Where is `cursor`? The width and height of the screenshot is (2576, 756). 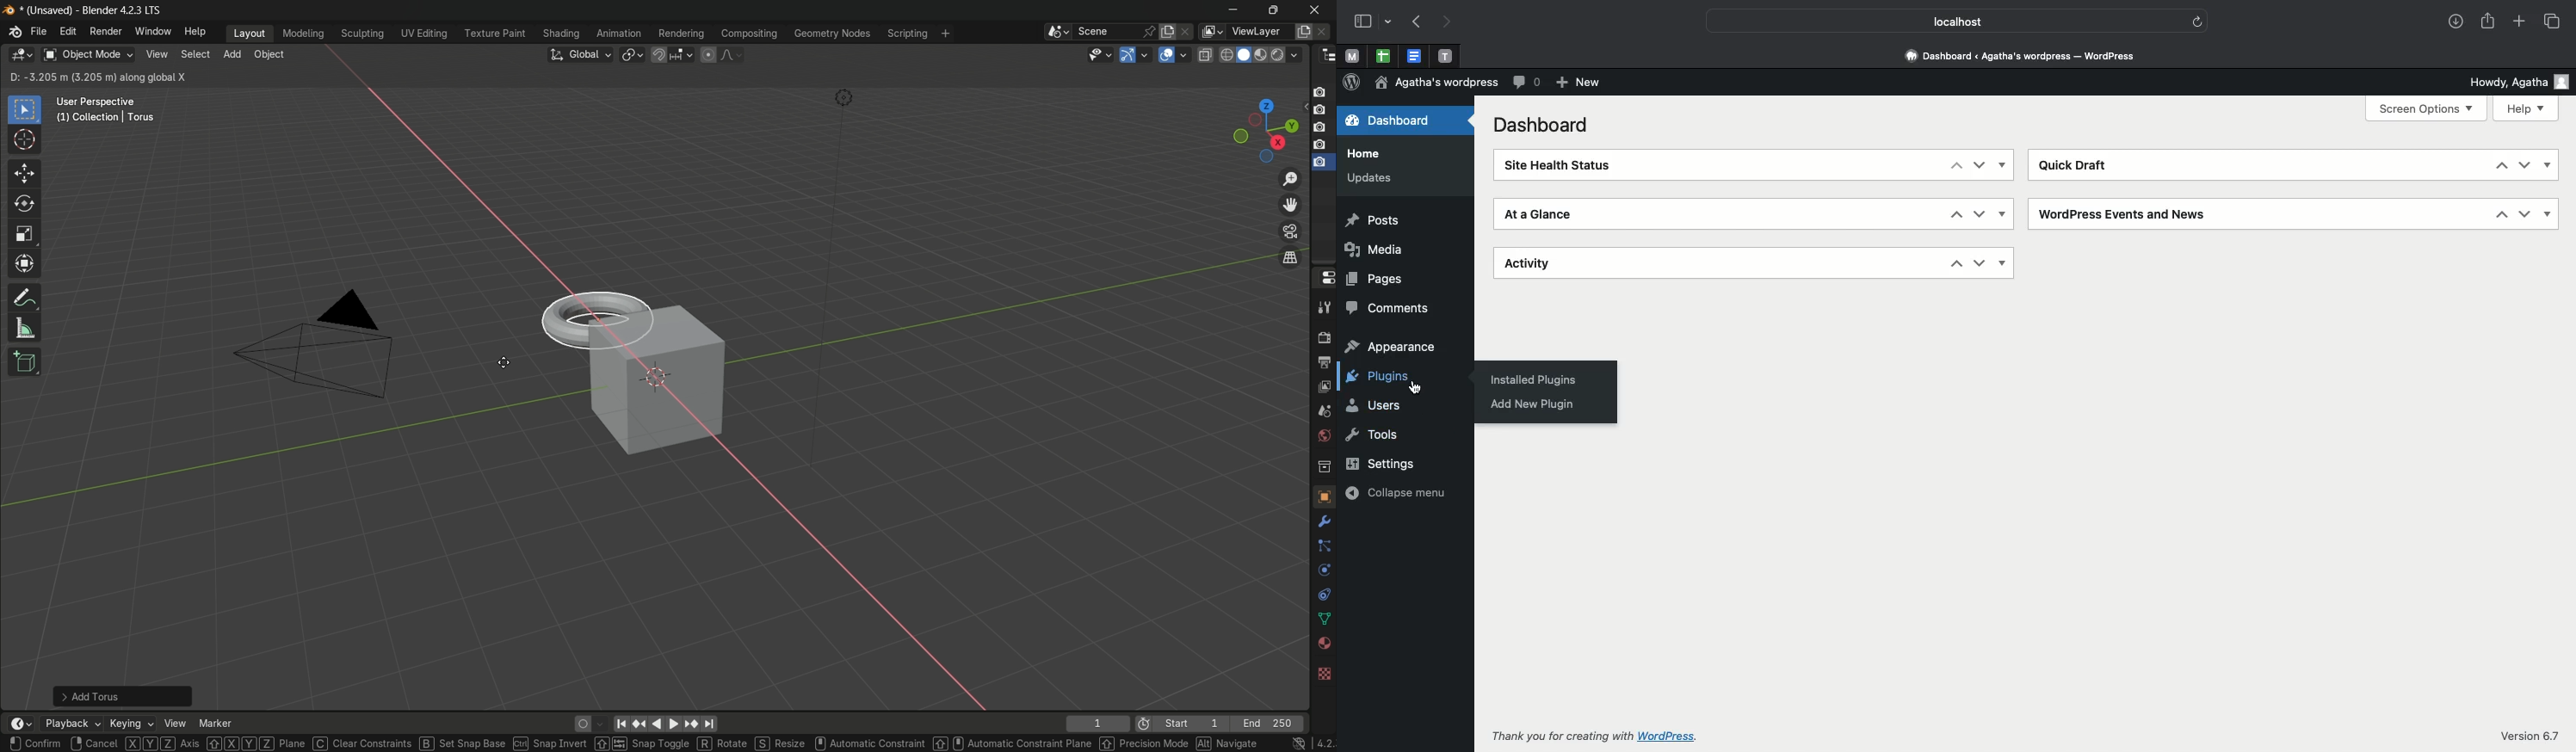 cursor is located at coordinates (502, 363).